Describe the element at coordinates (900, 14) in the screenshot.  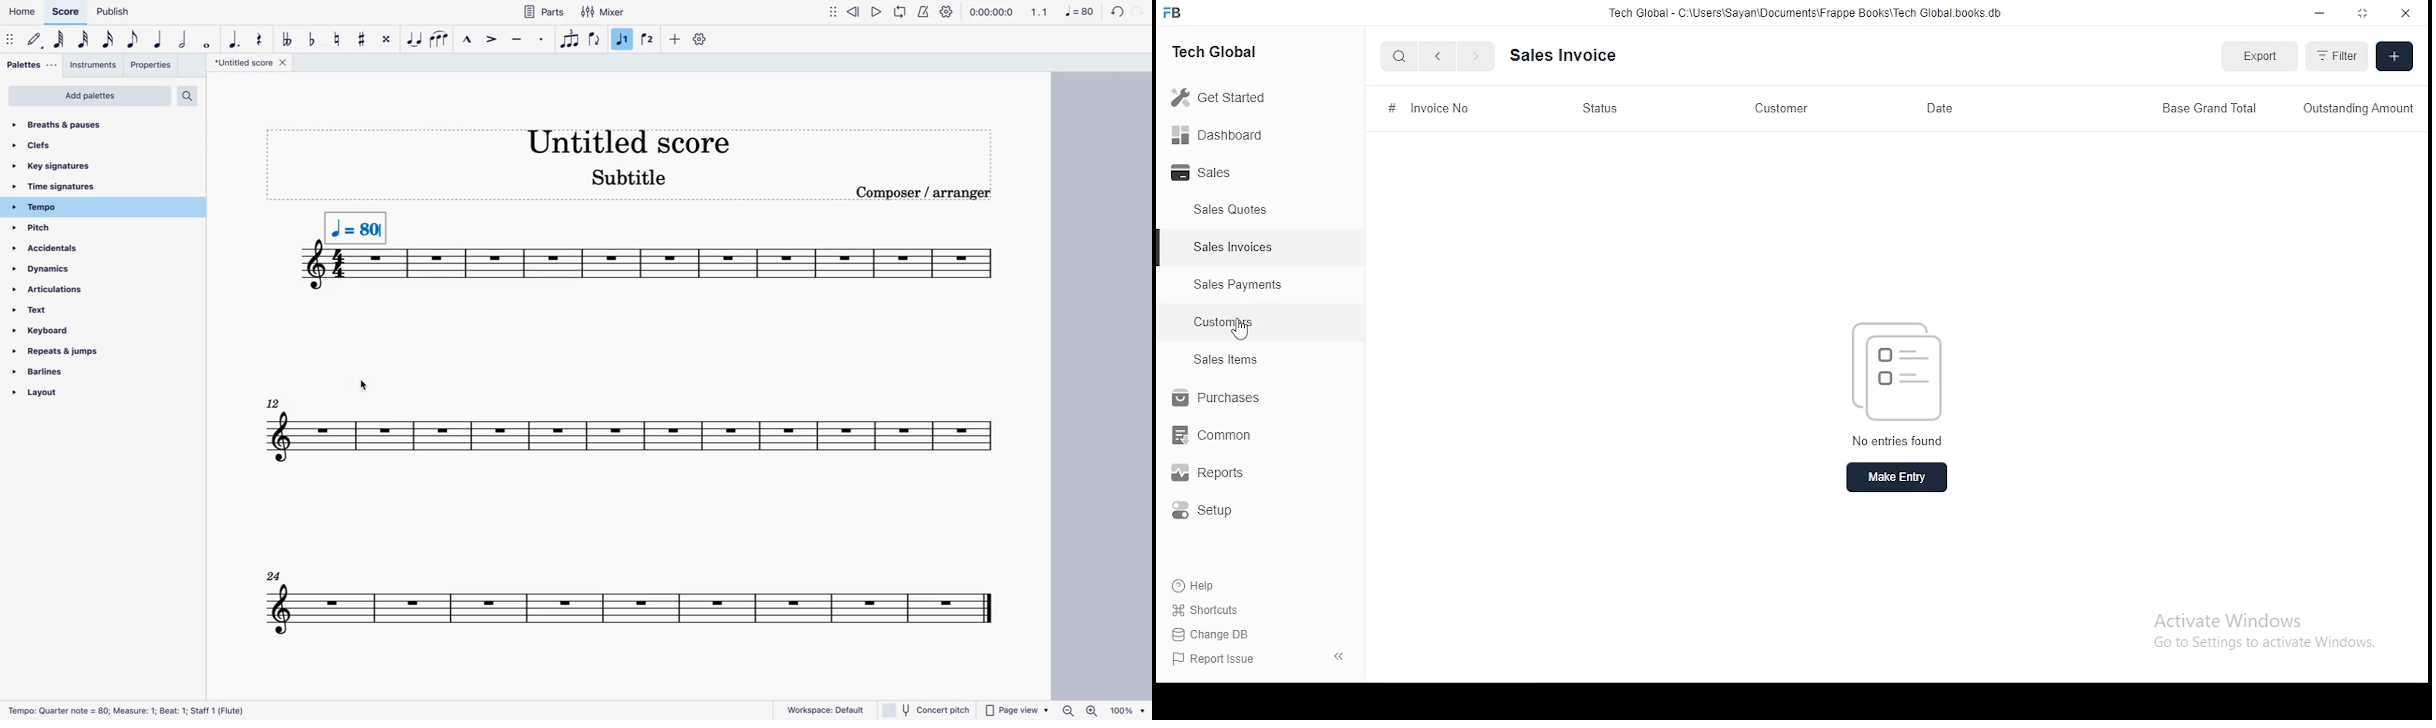
I see `loop playback` at that location.